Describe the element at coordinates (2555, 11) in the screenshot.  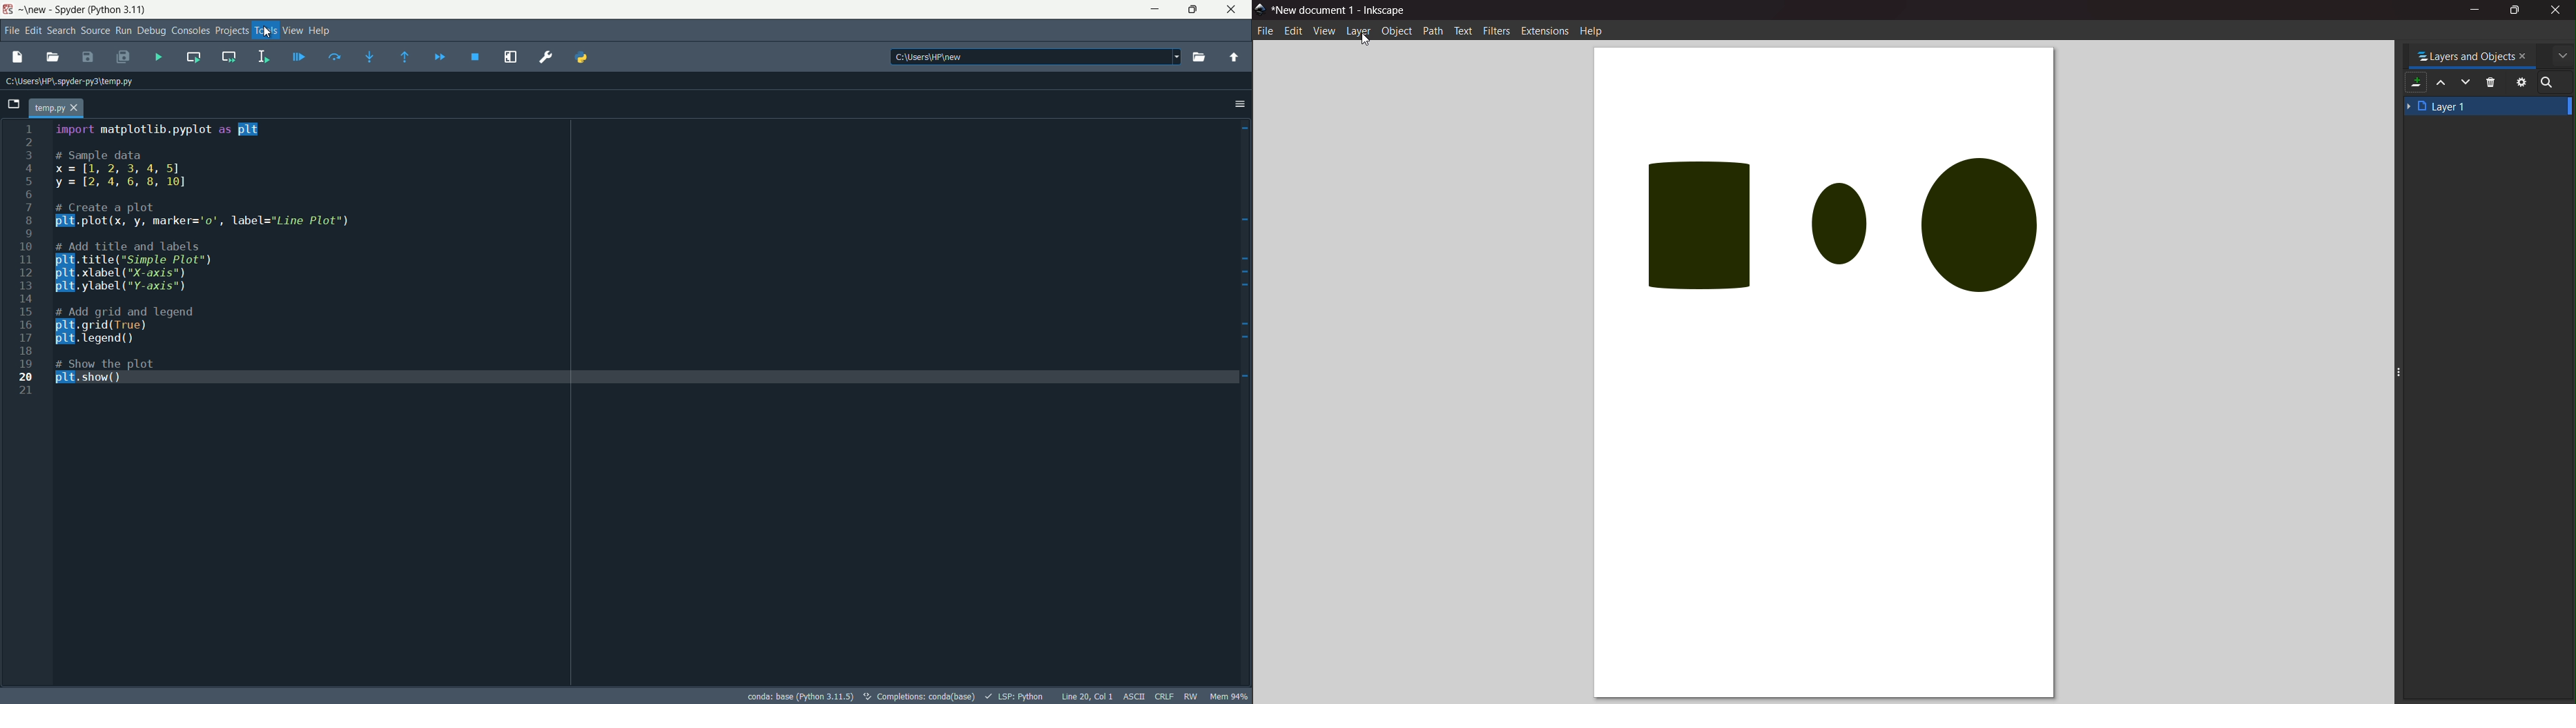
I see `close` at that location.